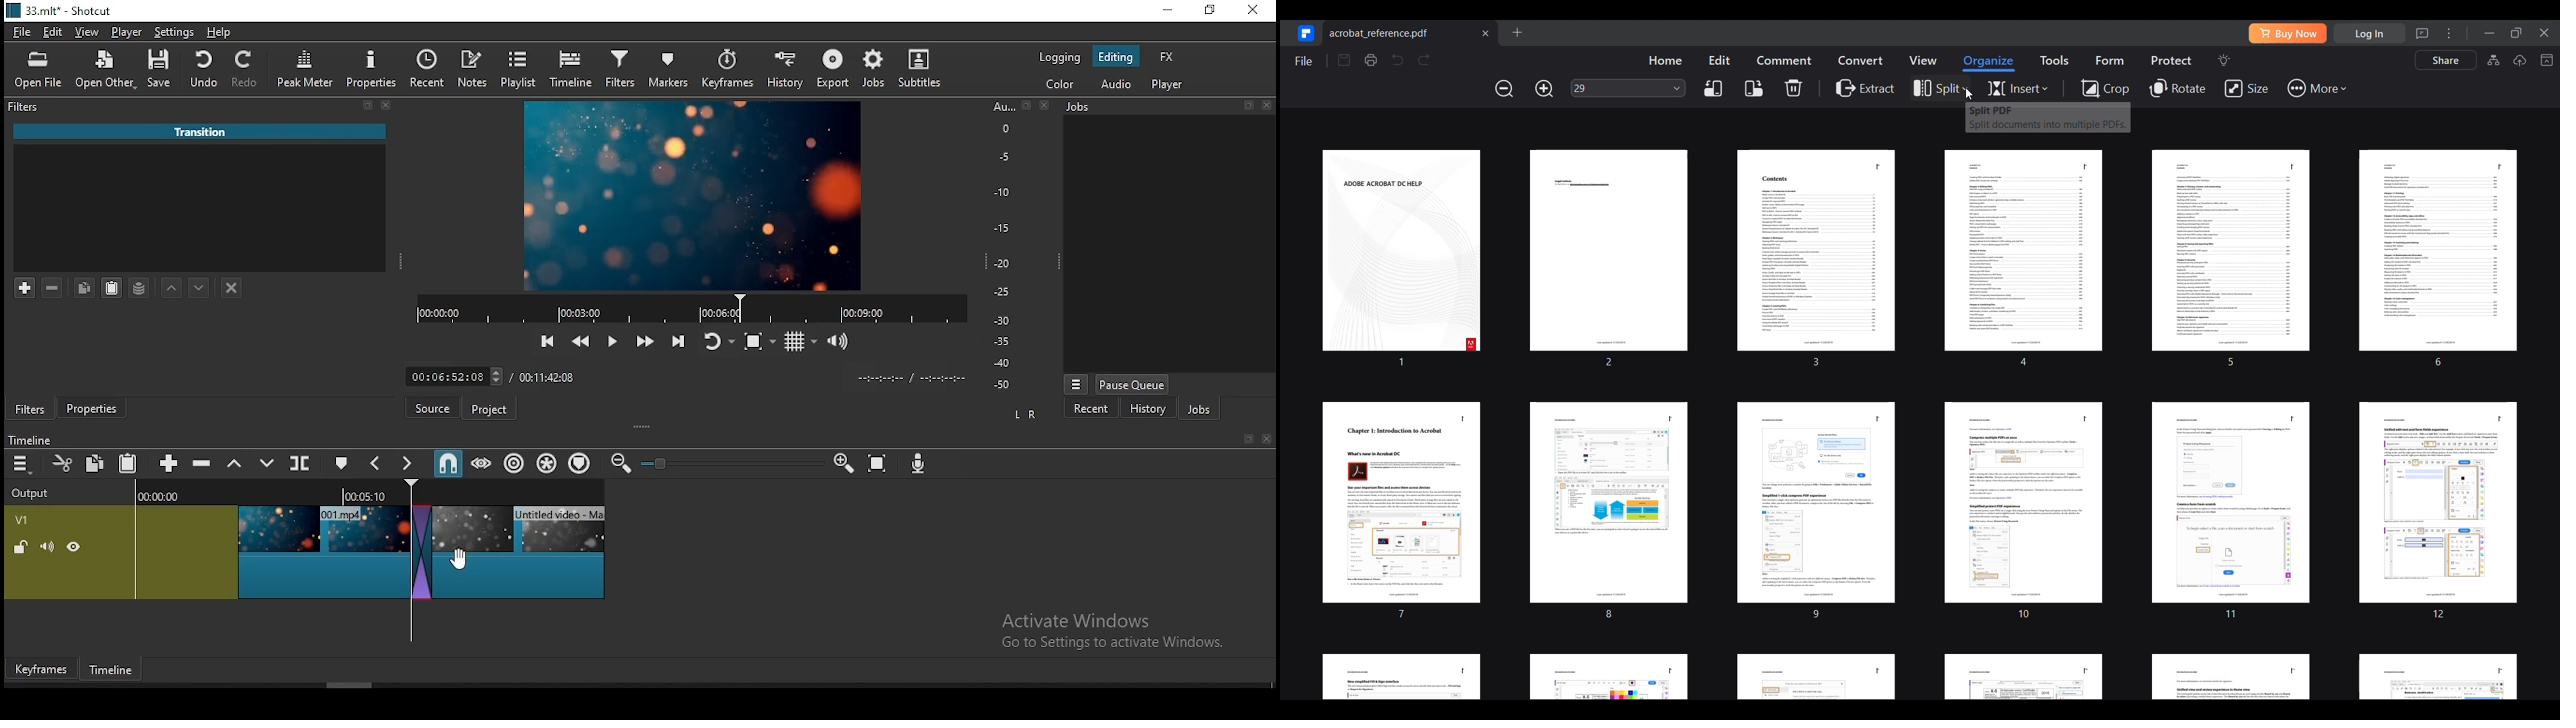 This screenshot has height=728, width=2576. I want to click on lift, so click(236, 463).